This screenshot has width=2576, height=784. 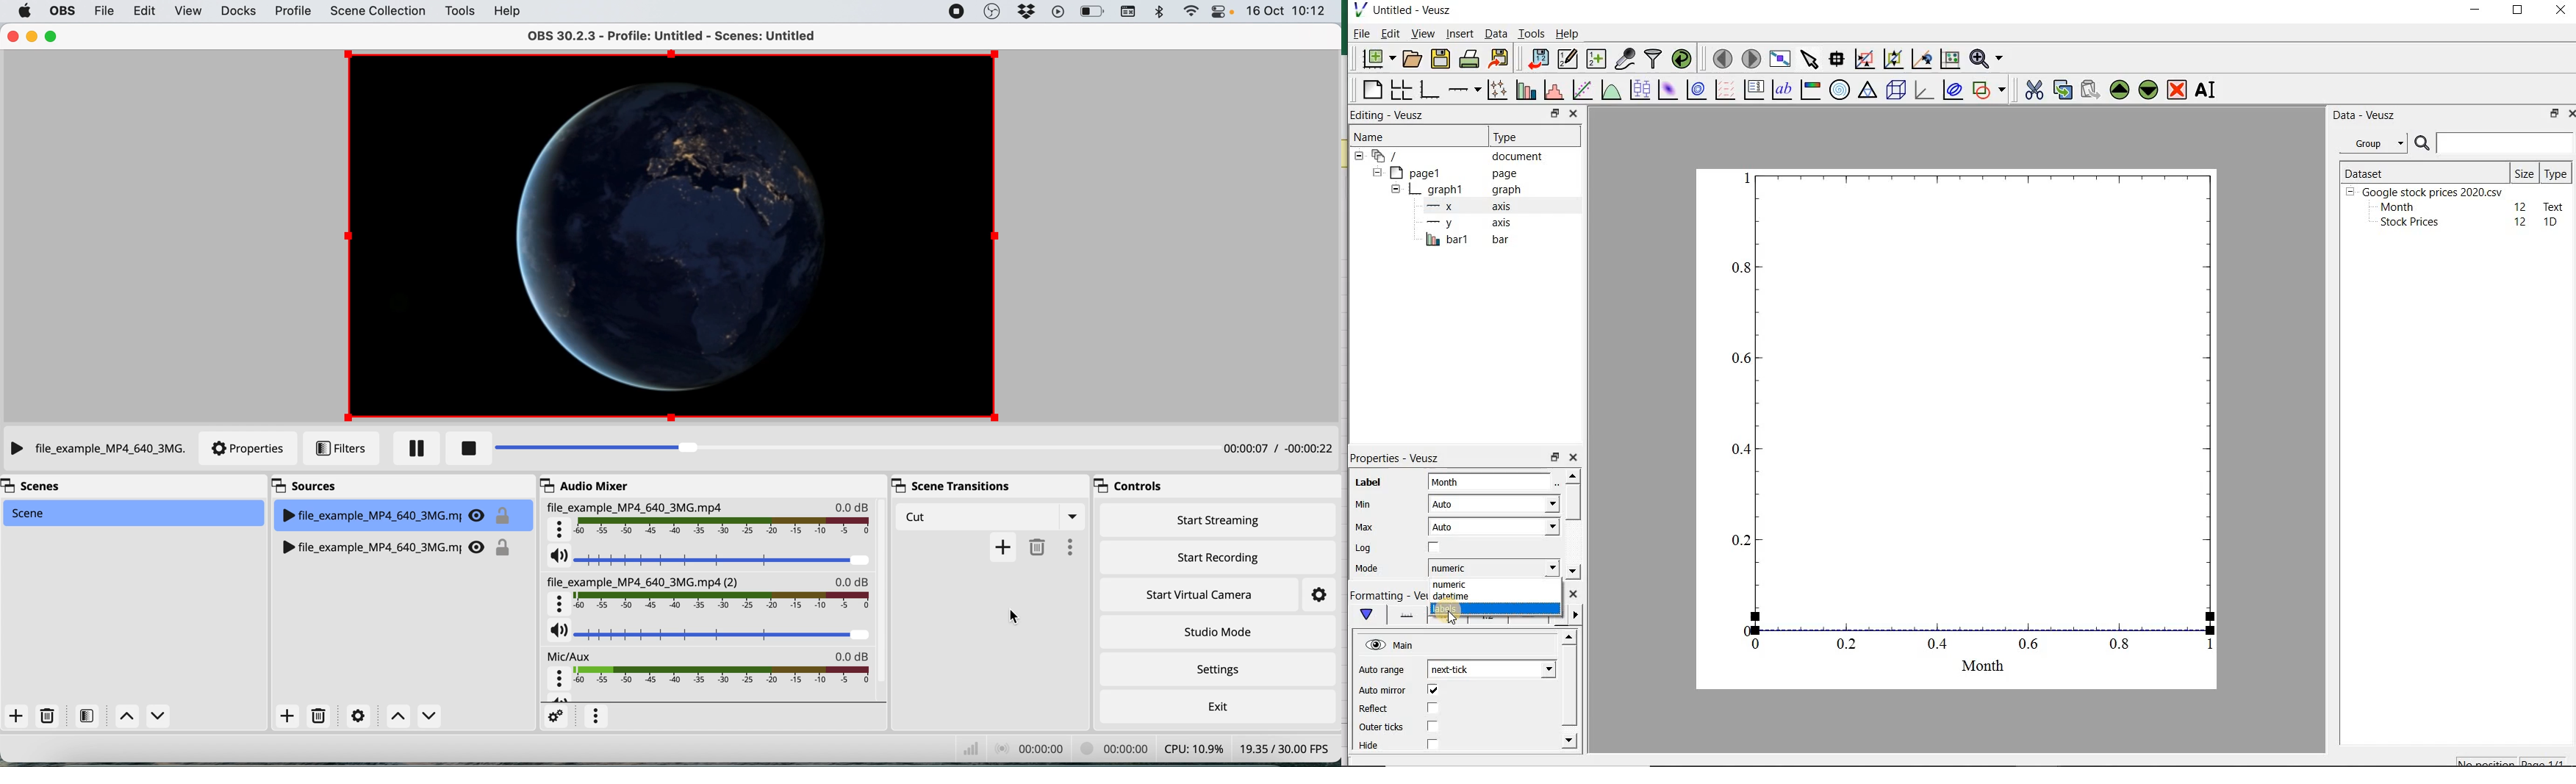 What do you see at coordinates (1027, 10) in the screenshot?
I see `dropbox` at bounding box center [1027, 10].